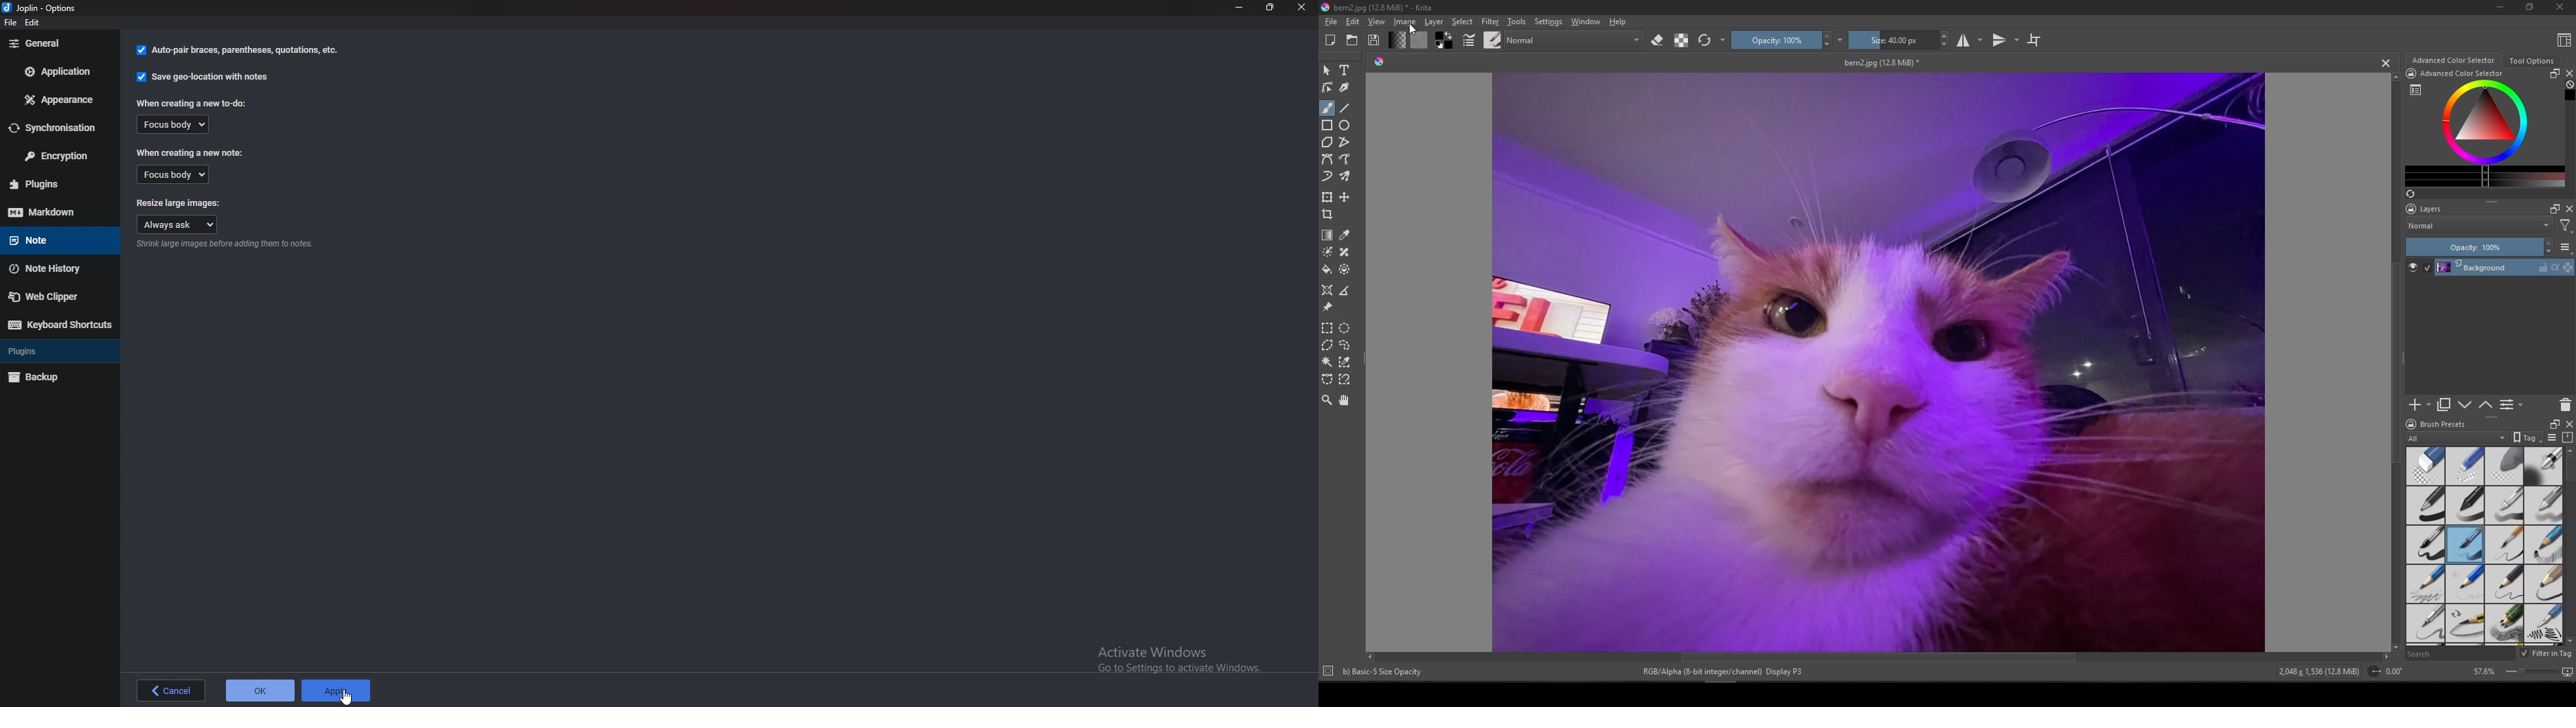  Describe the element at coordinates (1344, 346) in the screenshot. I see `Freehand selection tool` at that location.